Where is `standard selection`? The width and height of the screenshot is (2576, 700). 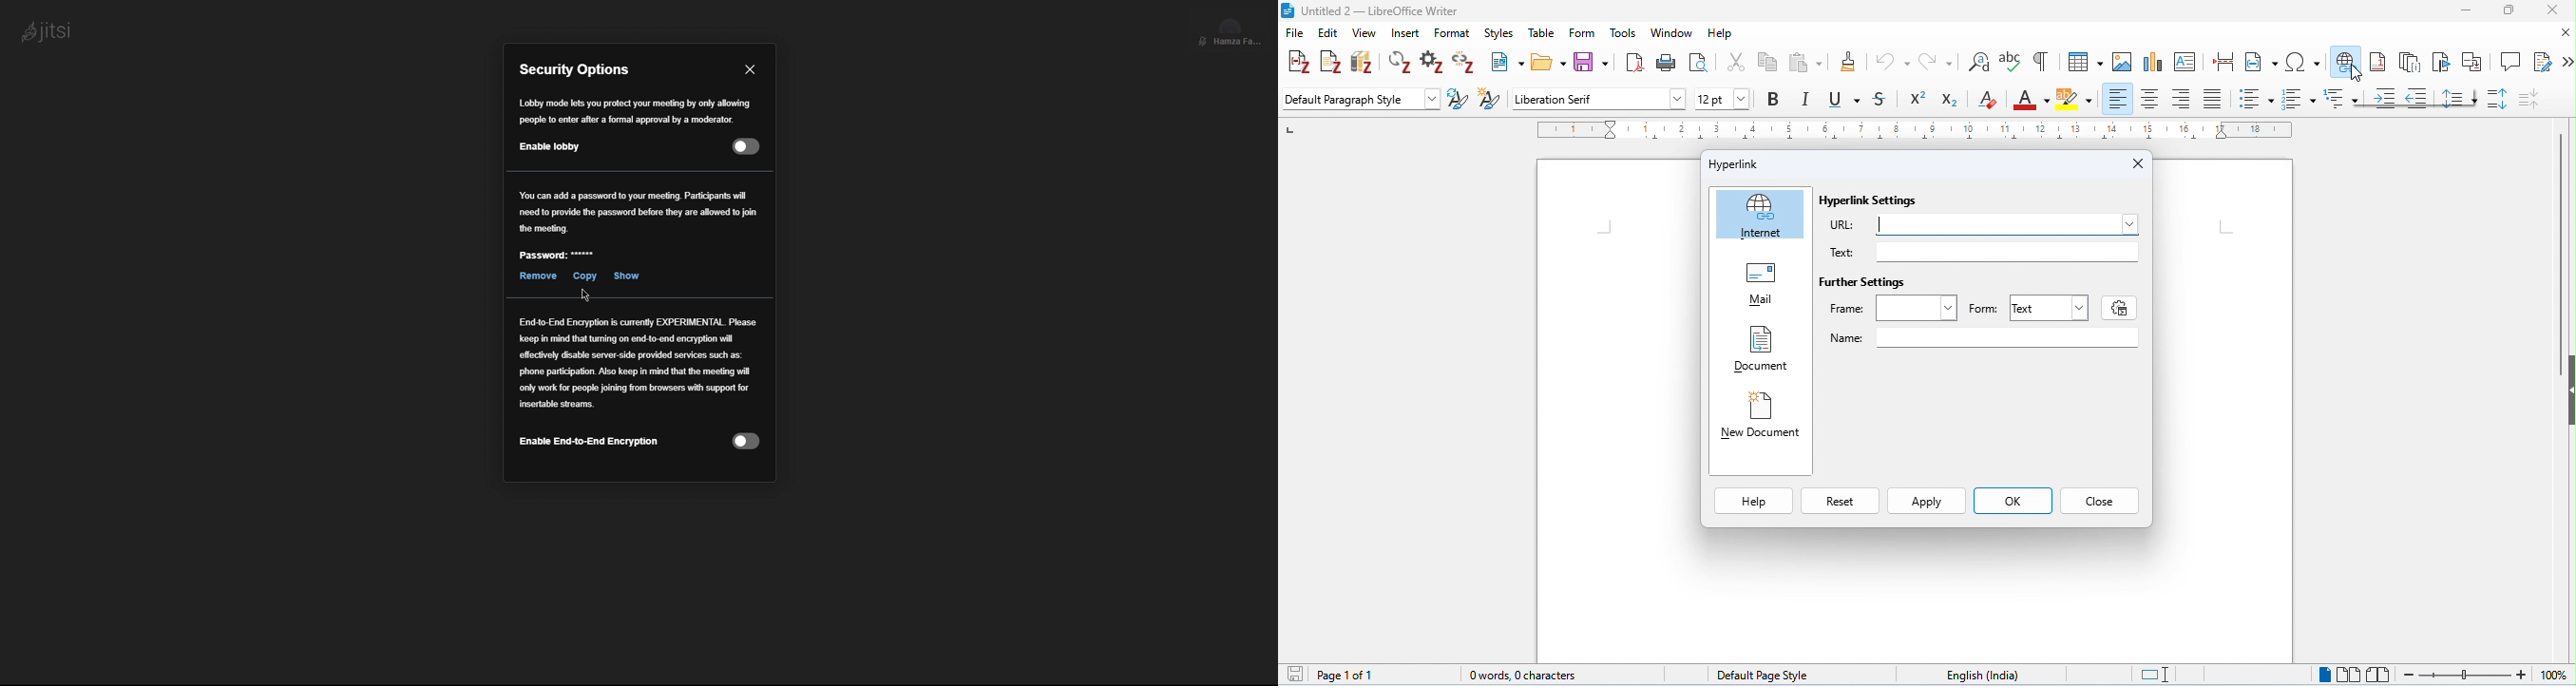
standard selection is located at coordinates (2152, 676).